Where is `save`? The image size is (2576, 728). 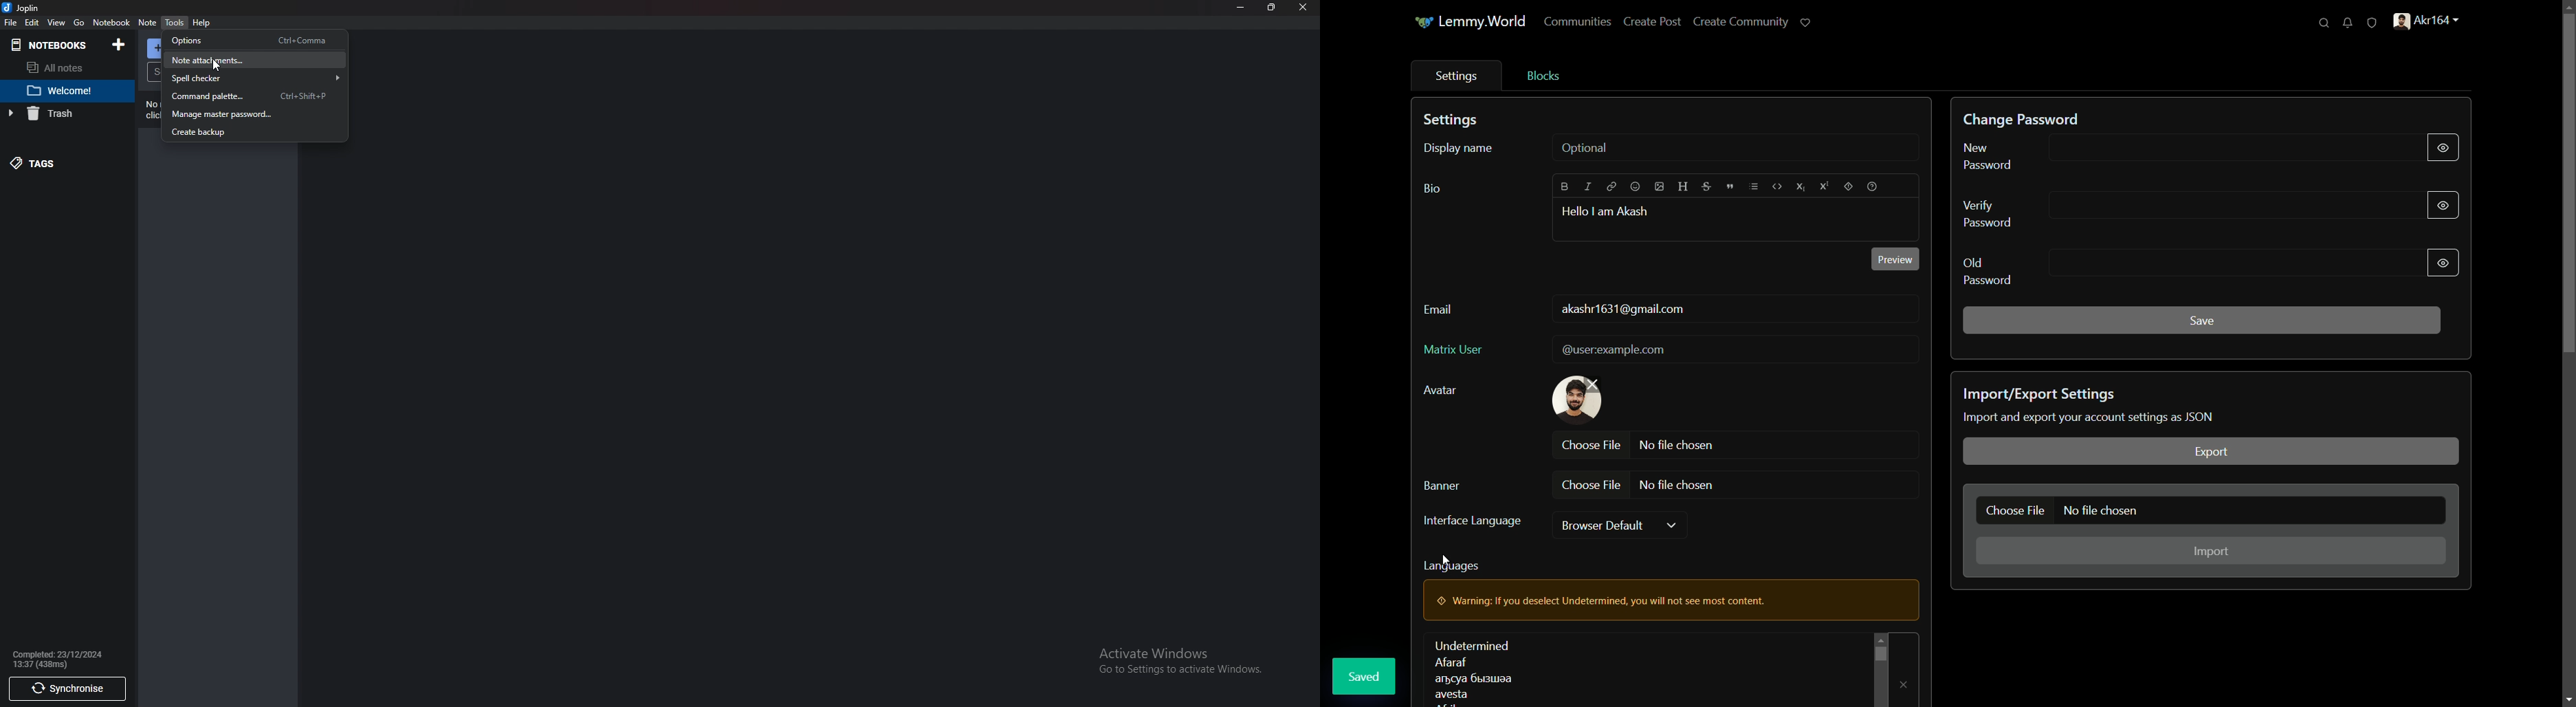 save is located at coordinates (2202, 321).